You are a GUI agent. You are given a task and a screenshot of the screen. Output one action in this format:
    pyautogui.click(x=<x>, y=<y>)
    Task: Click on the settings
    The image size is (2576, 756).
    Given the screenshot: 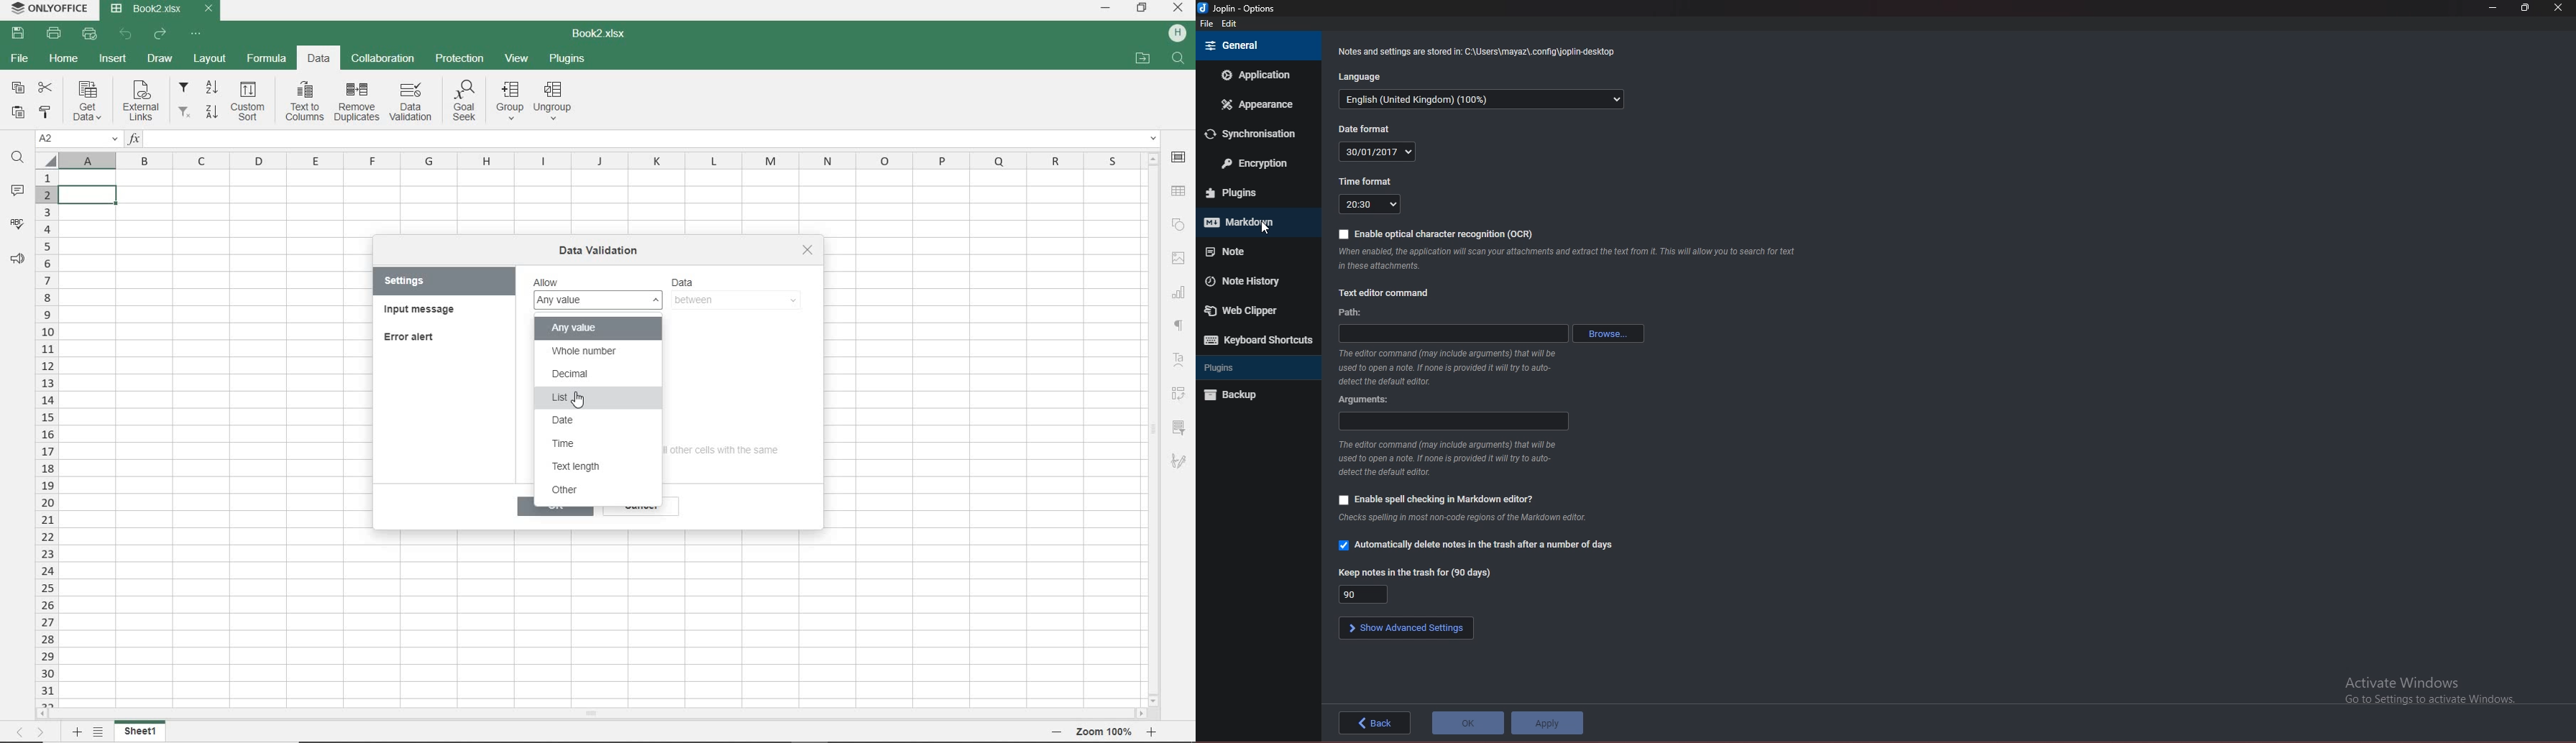 What is the action you would take?
    pyautogui.click(x=416, y=280)
    